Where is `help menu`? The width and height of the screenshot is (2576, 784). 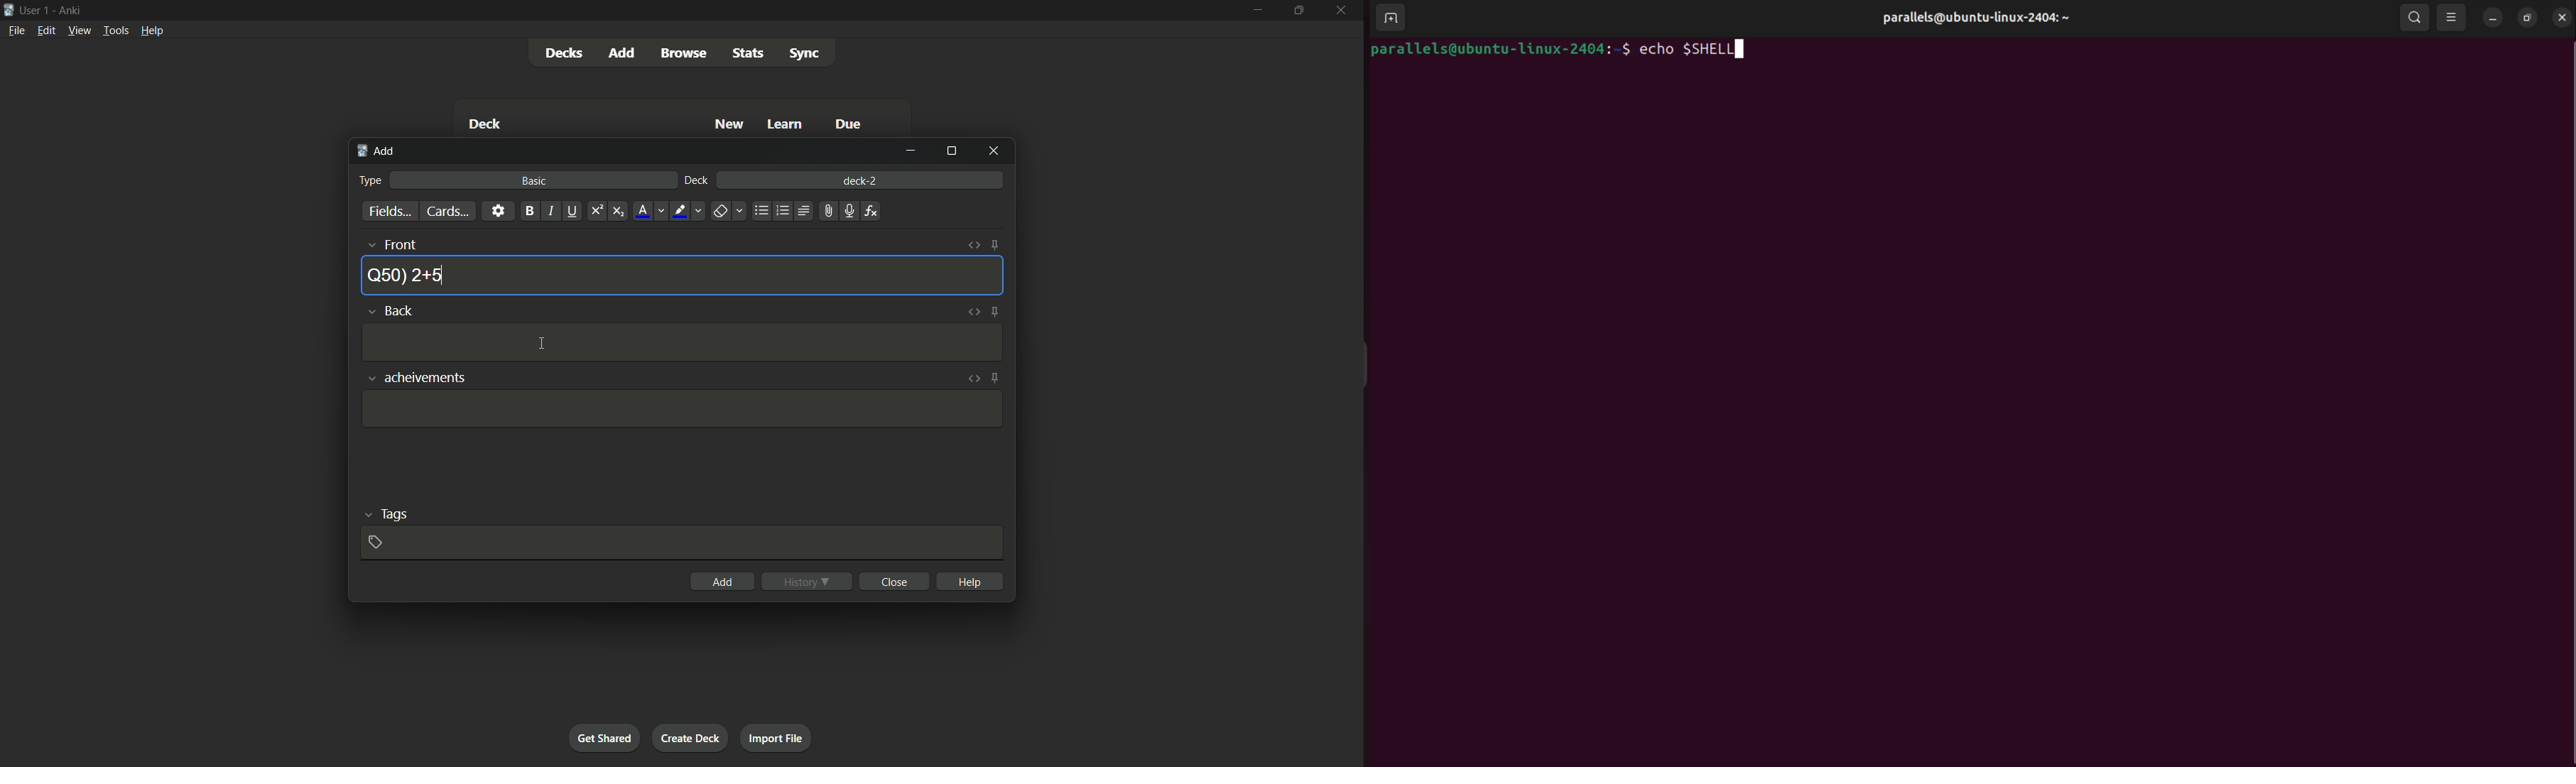 help menu is located at coordinates (153, 30).